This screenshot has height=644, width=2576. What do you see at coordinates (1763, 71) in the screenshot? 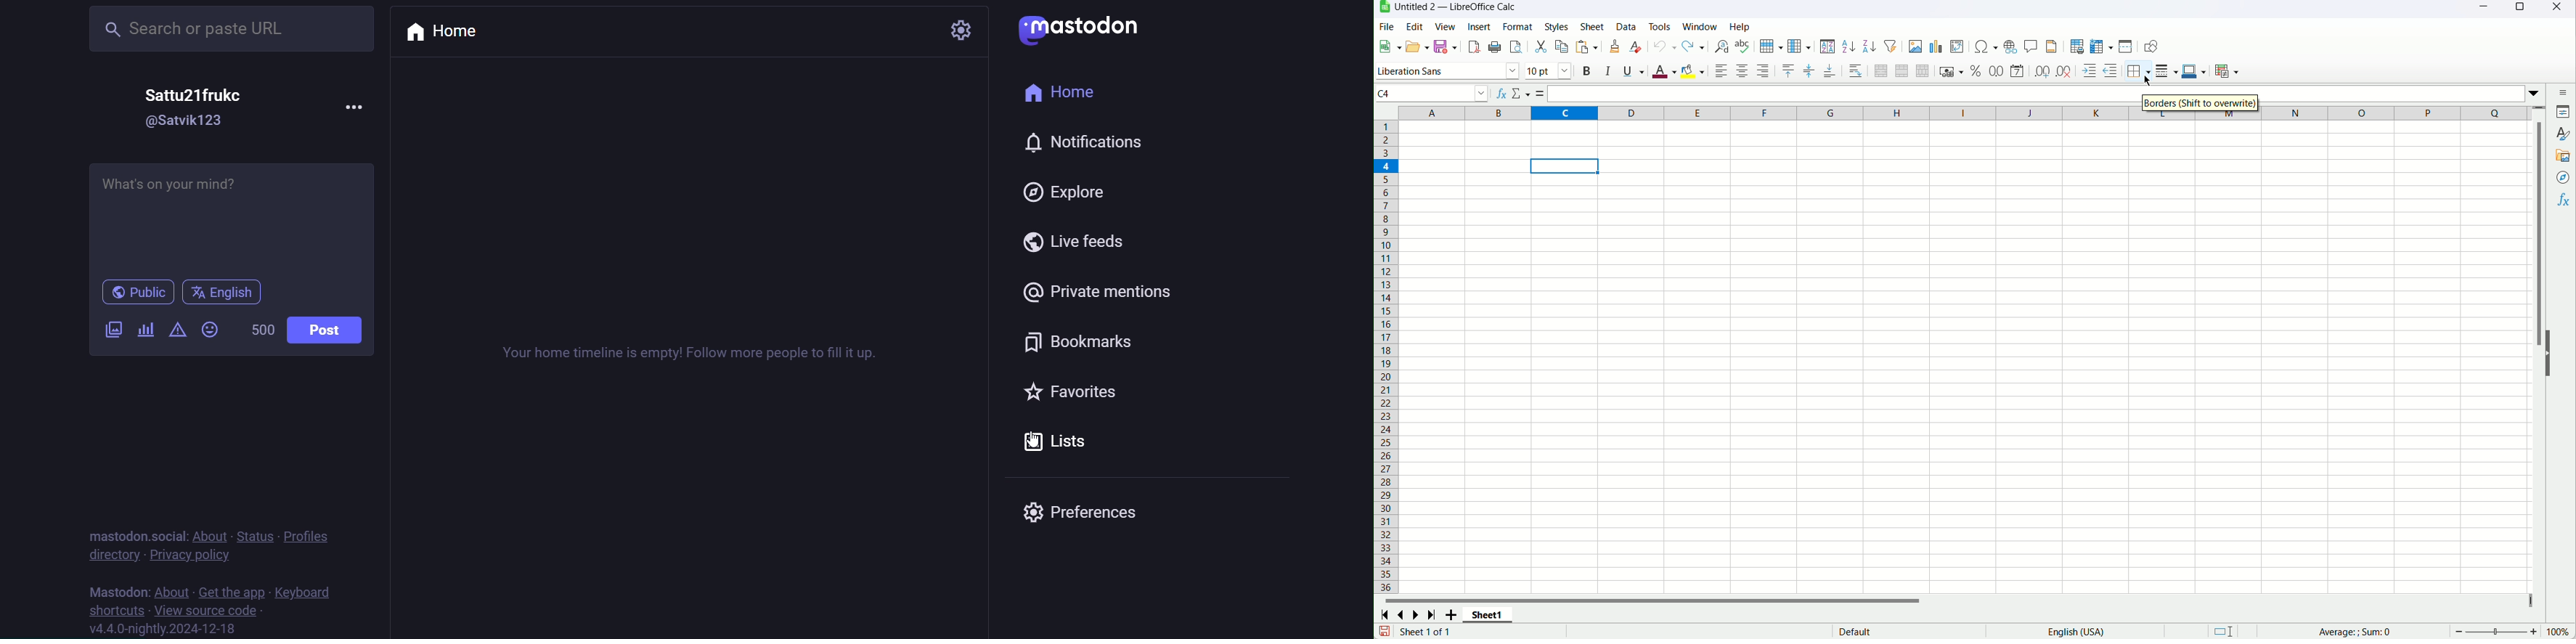
I see `Align right` at bounding box center [1763, 71].